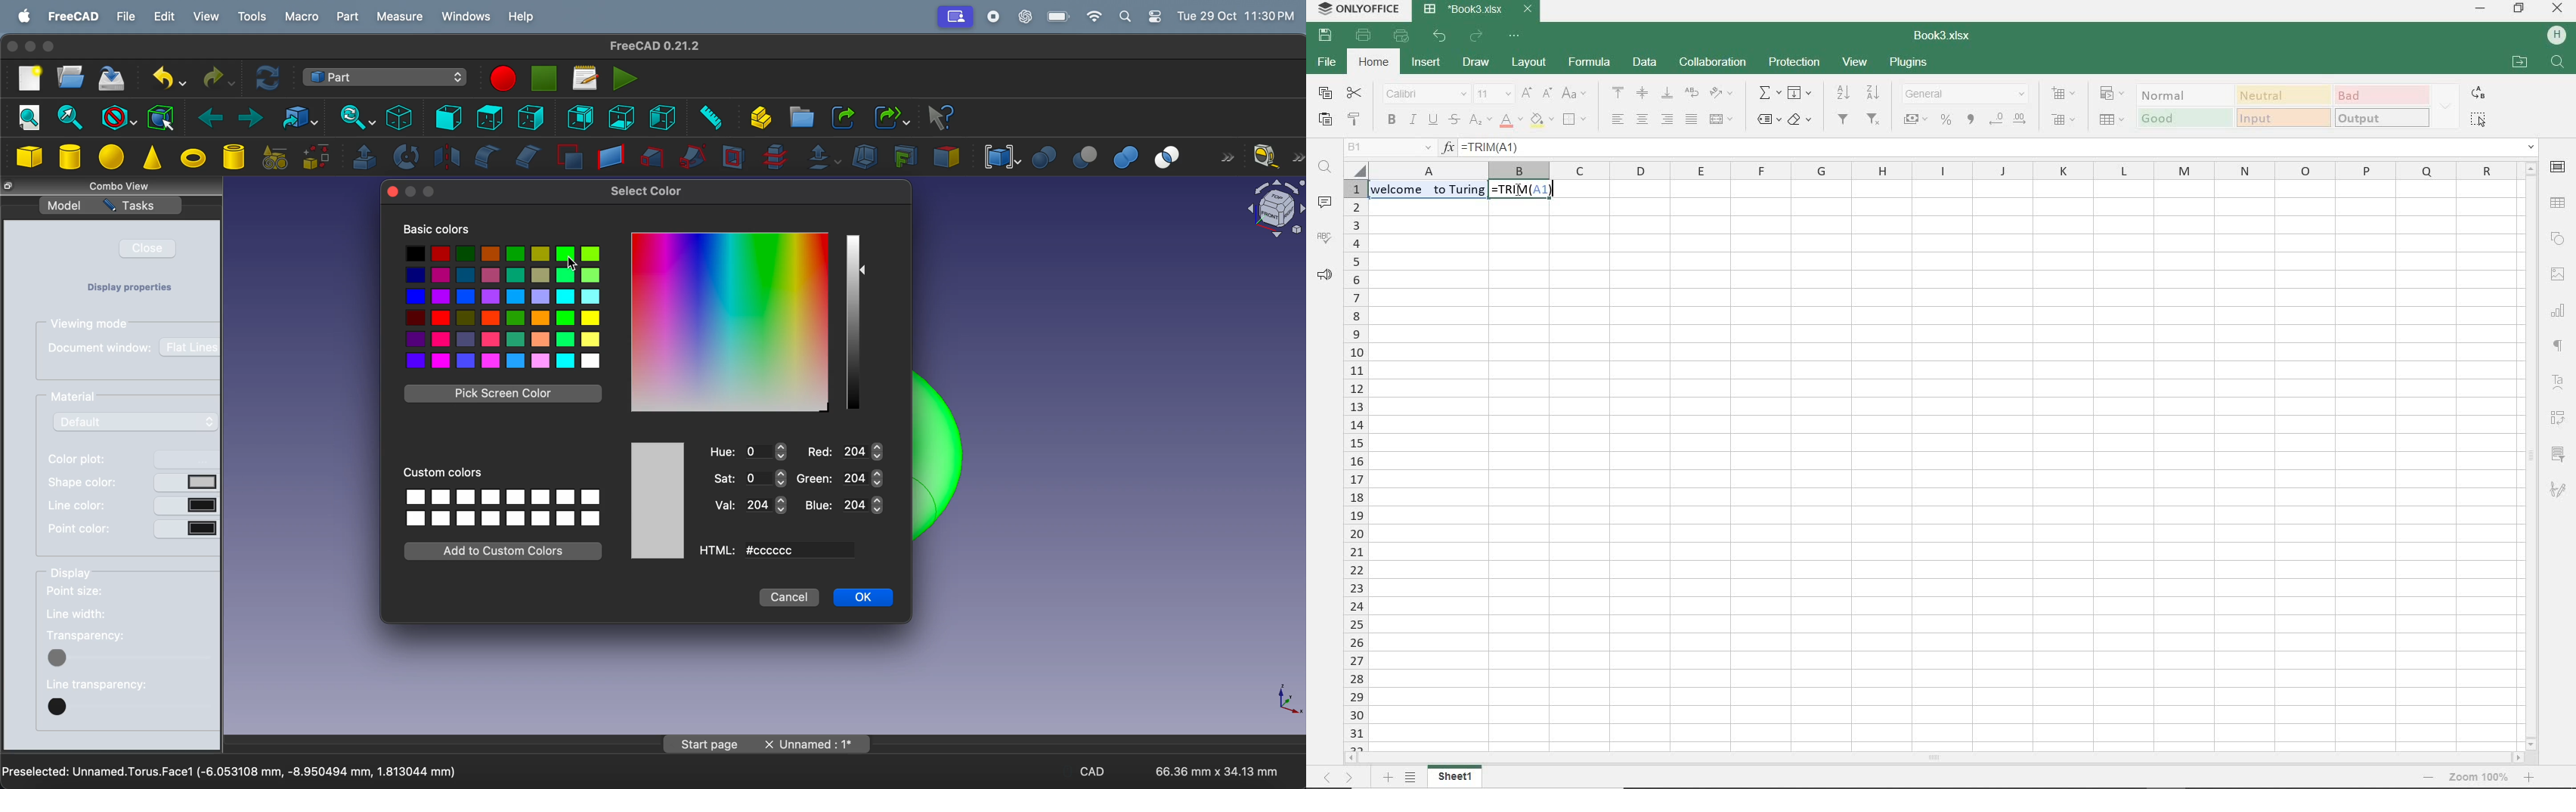 This screenshot has width=2576, height=812. Describe the element at coordinates (152, 159) in the screenshot. I see `cone` at that location.